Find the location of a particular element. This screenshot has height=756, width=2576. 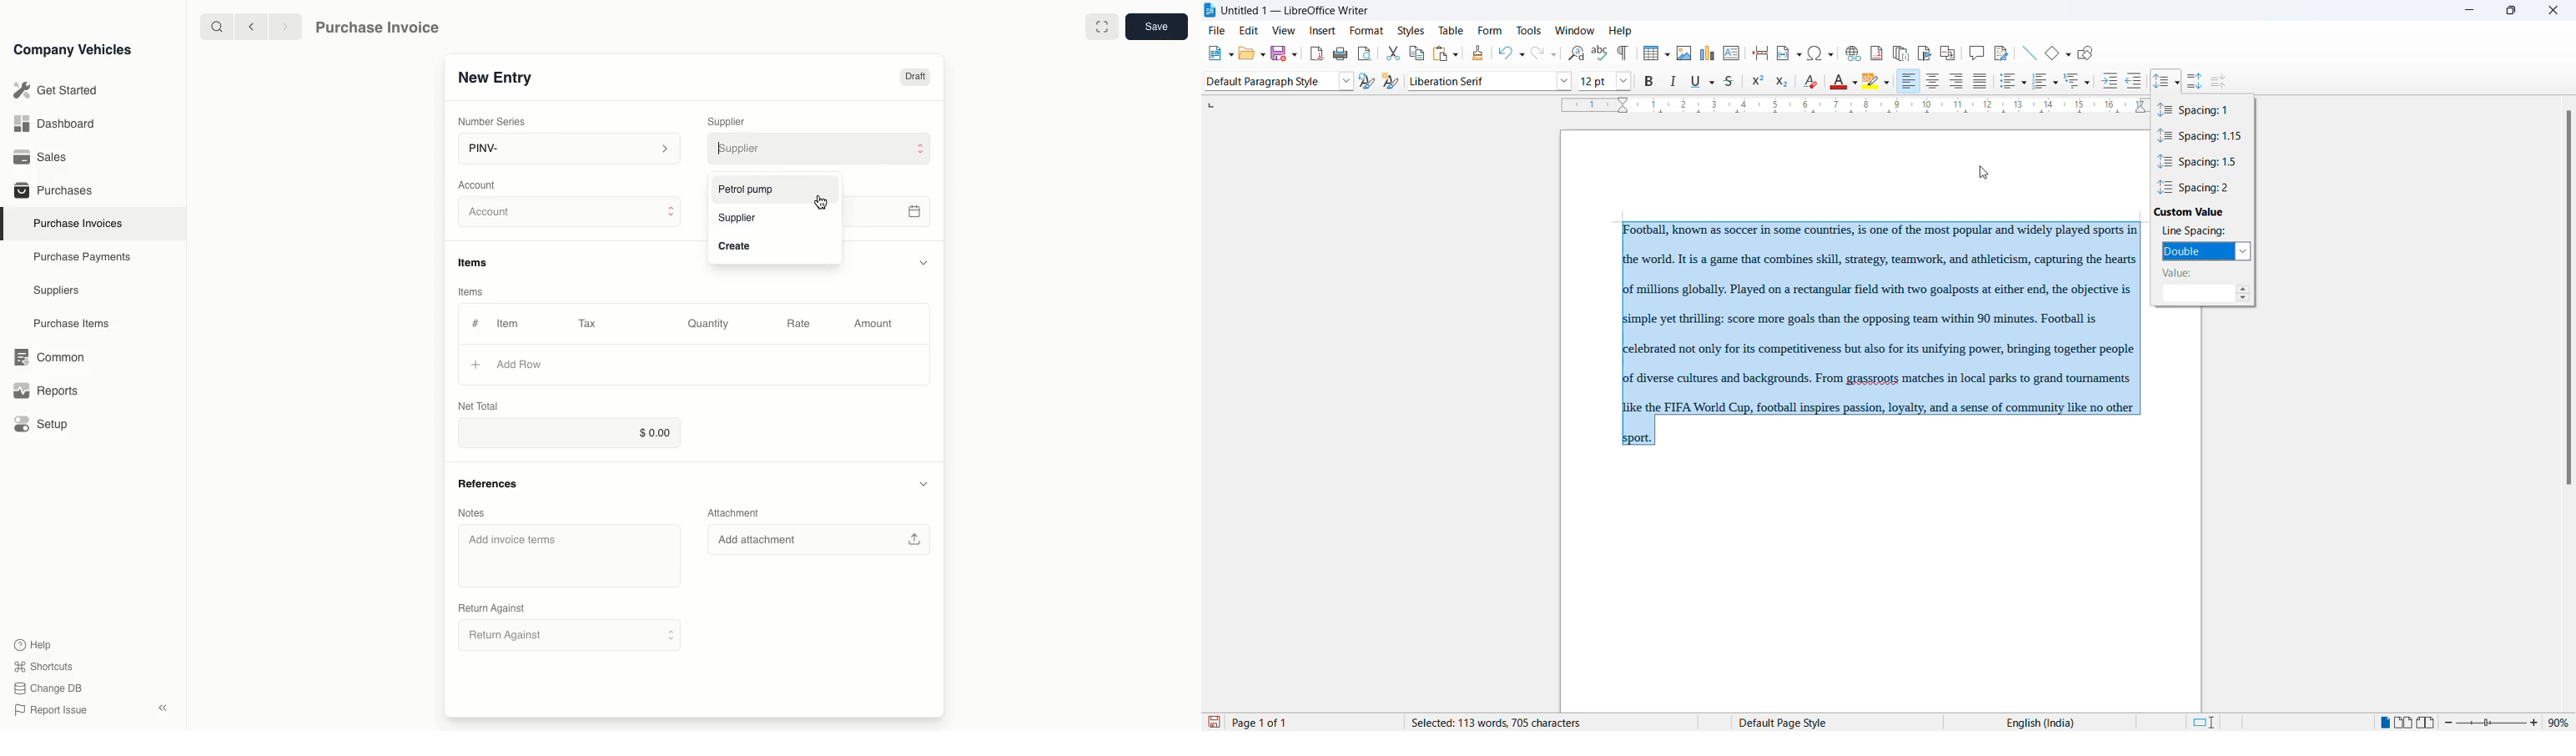

$0.00 is located at coordinates (568, 431).